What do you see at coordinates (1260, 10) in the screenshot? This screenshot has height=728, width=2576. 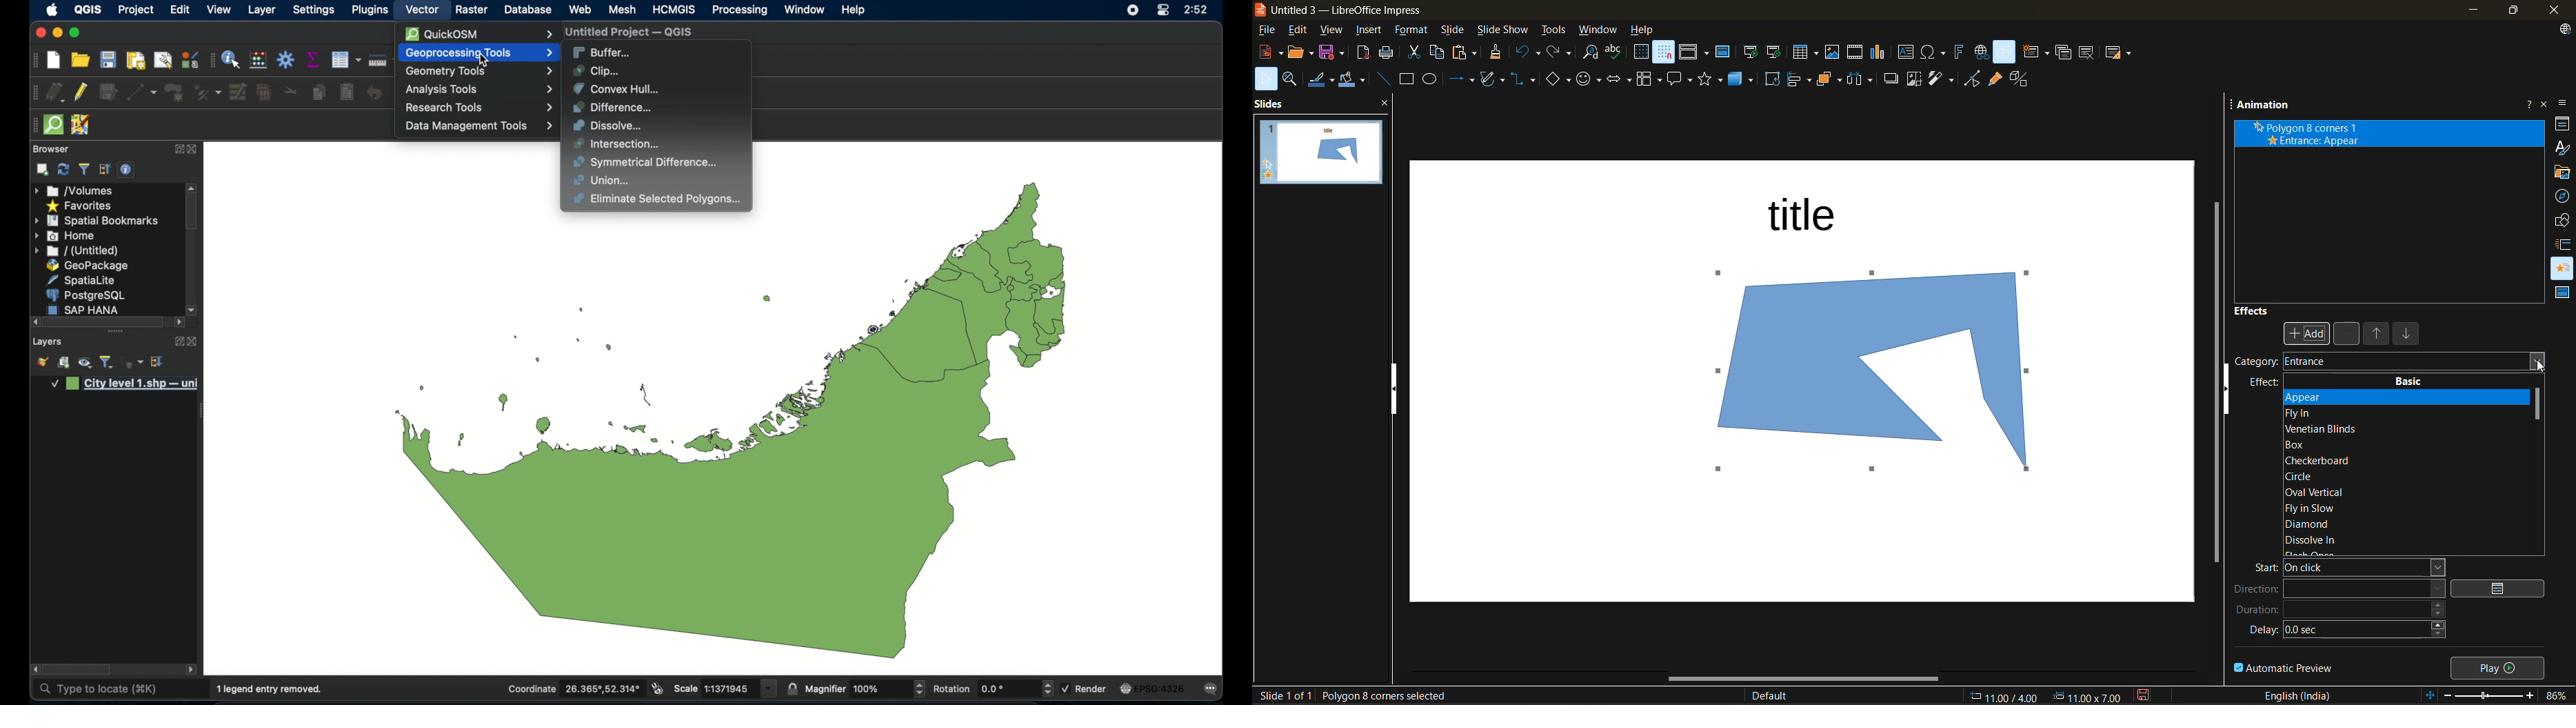 I see `logo` at bounding box center [1260, 10].